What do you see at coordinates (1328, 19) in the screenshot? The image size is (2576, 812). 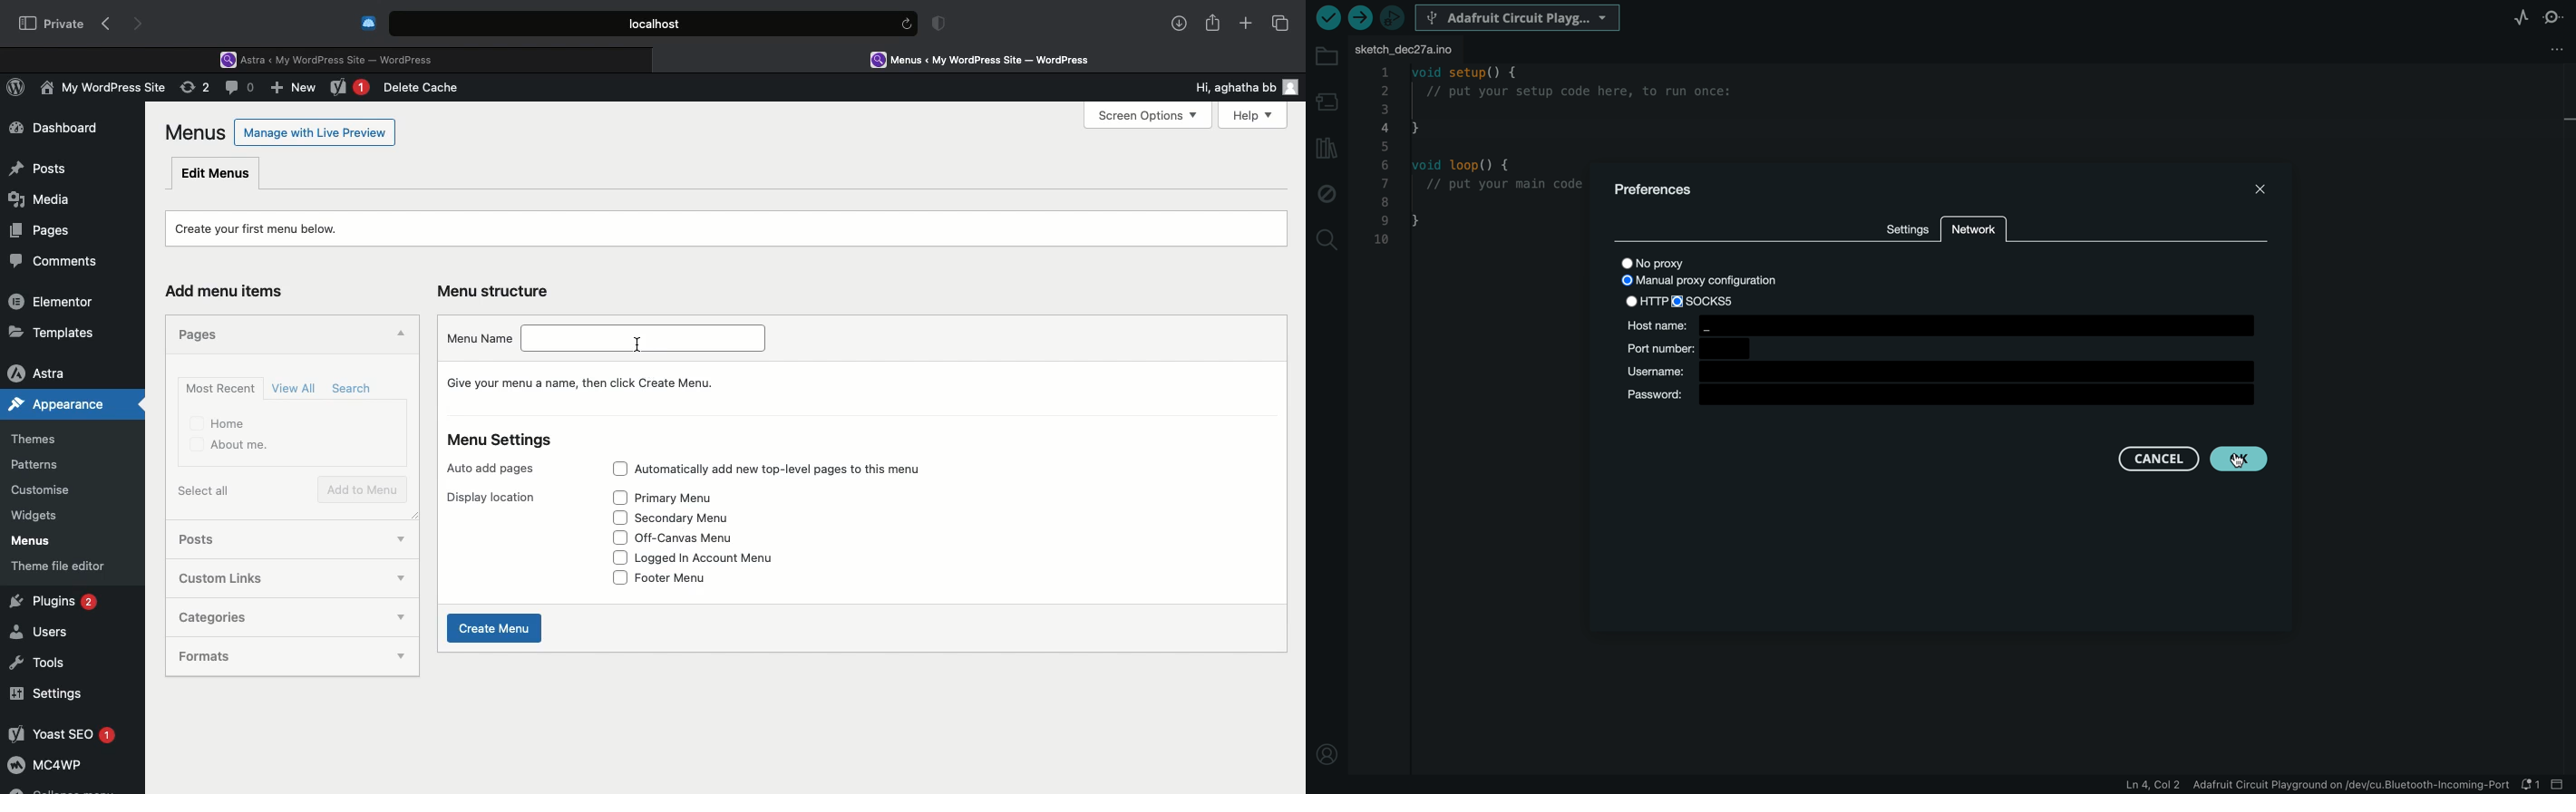 I see `verify` at bounding box center [1328, 19].